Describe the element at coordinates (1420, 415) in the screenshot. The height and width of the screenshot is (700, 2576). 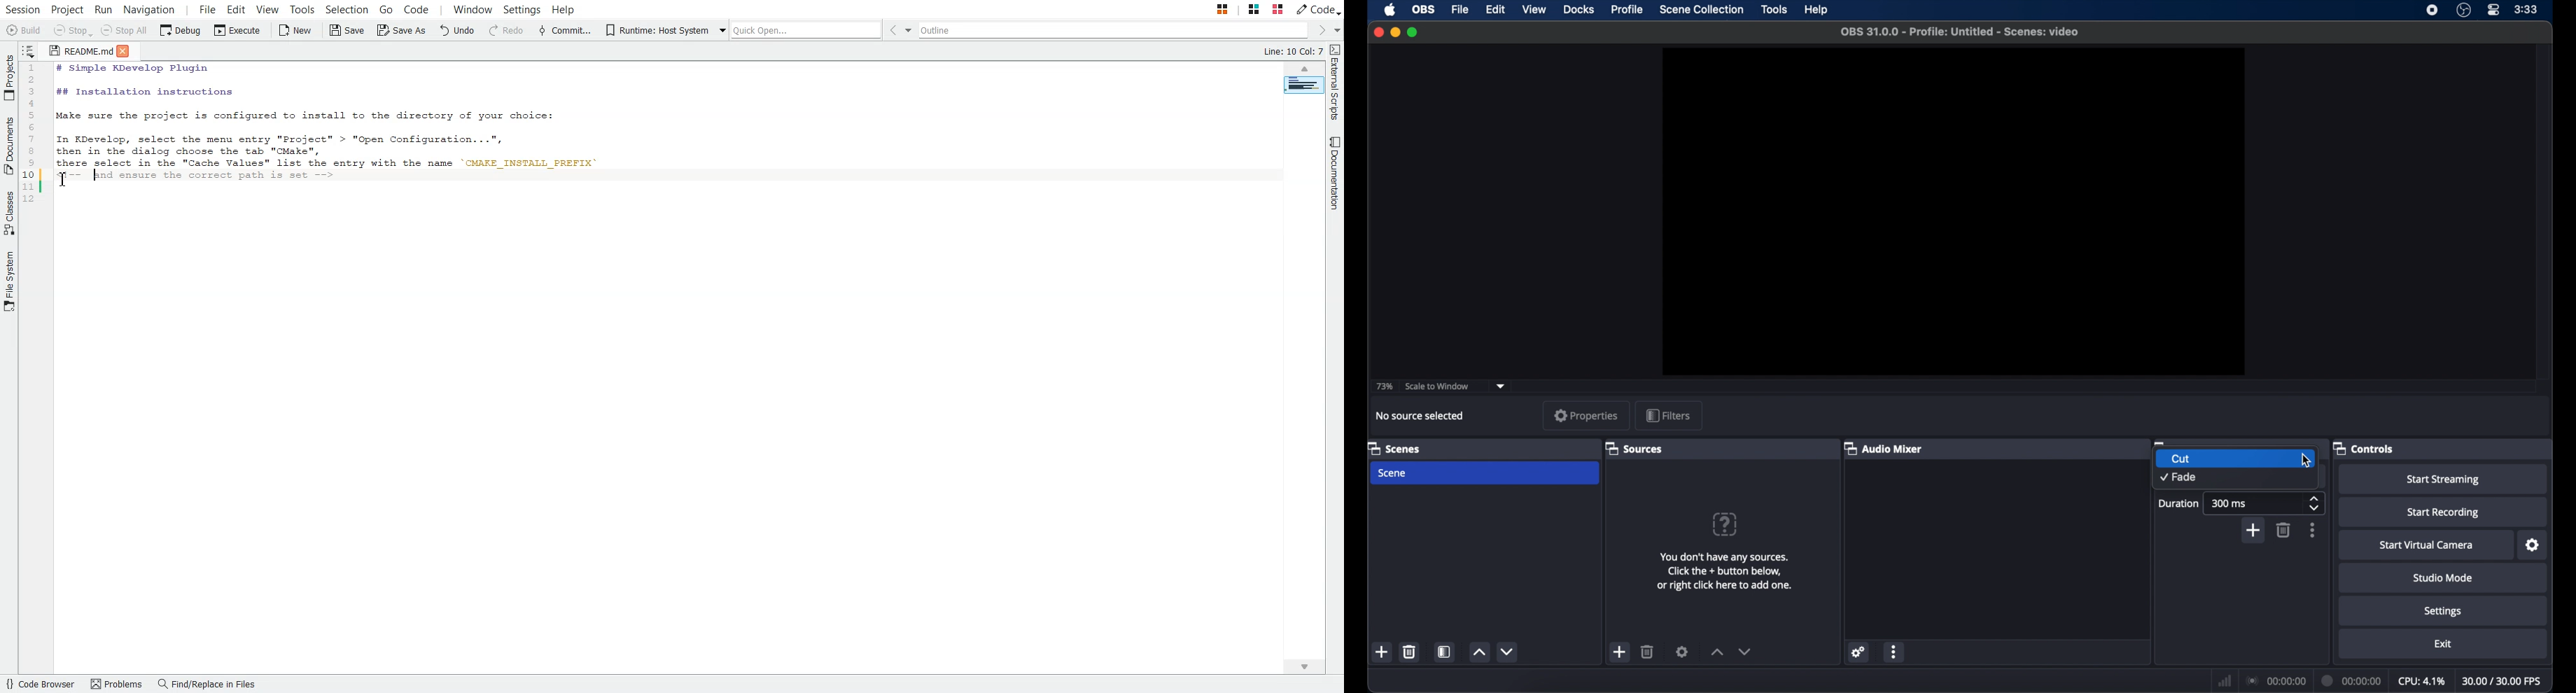
I see `no source selected` at that location.